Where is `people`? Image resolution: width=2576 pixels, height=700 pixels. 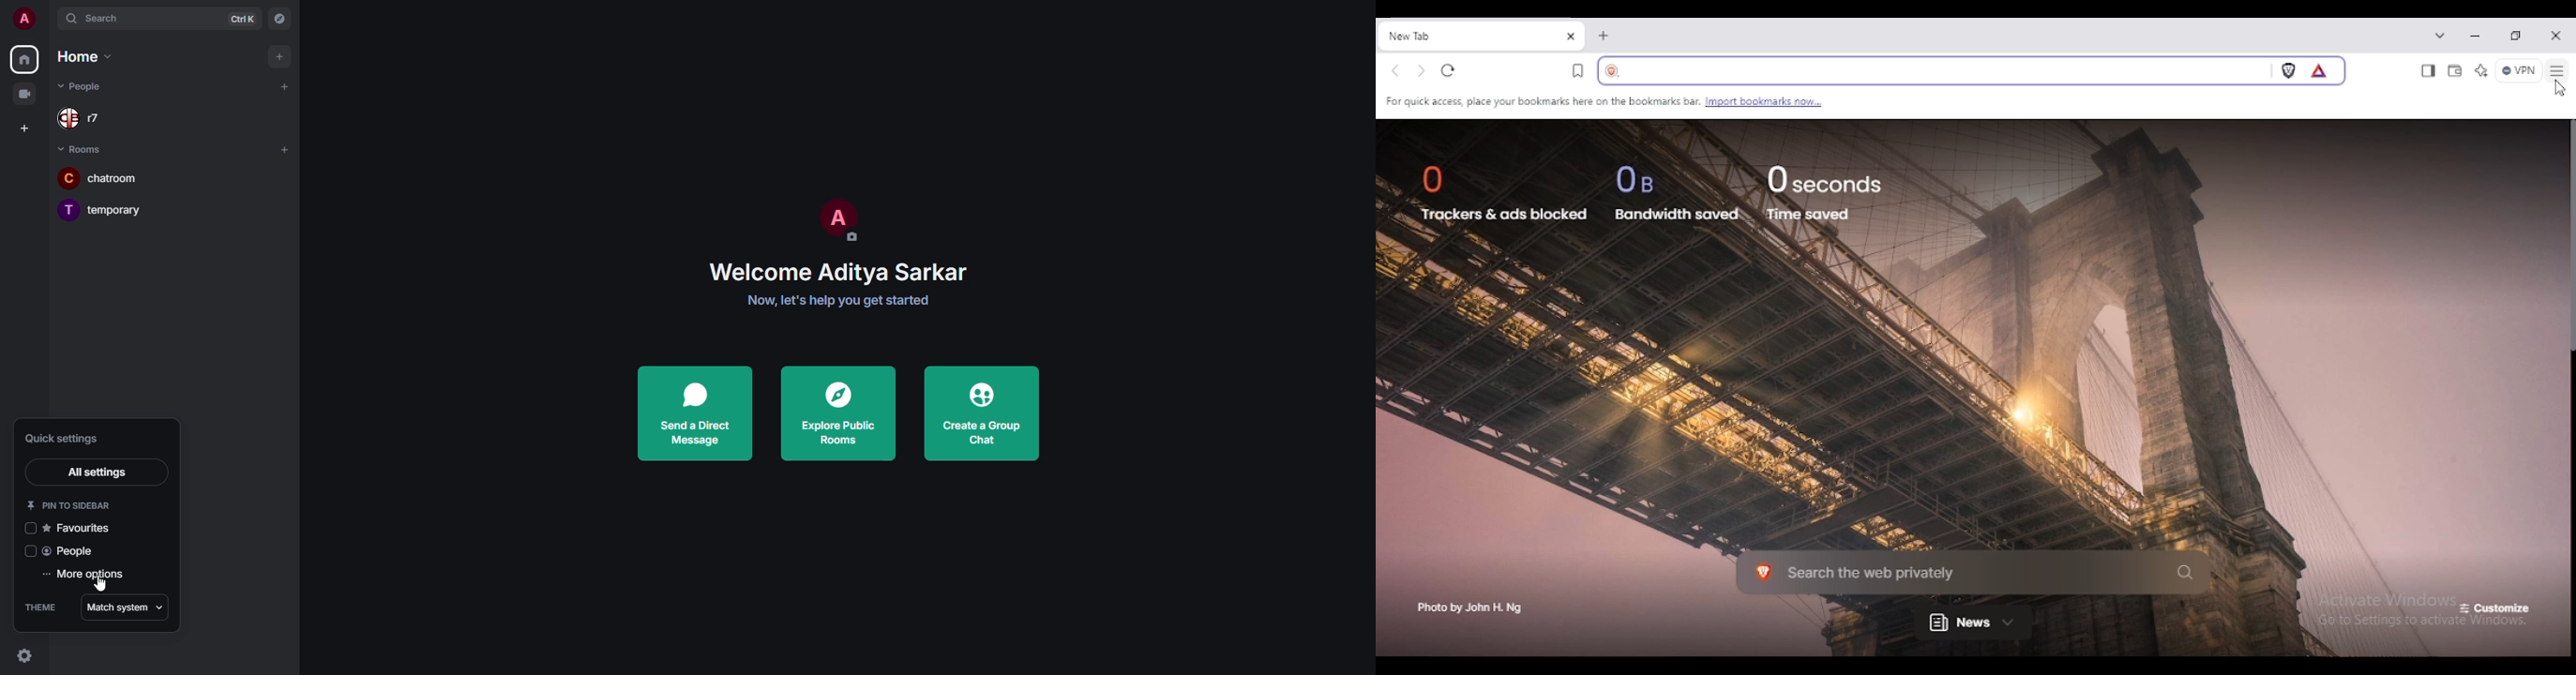 people is located at coordinates (74, 552).